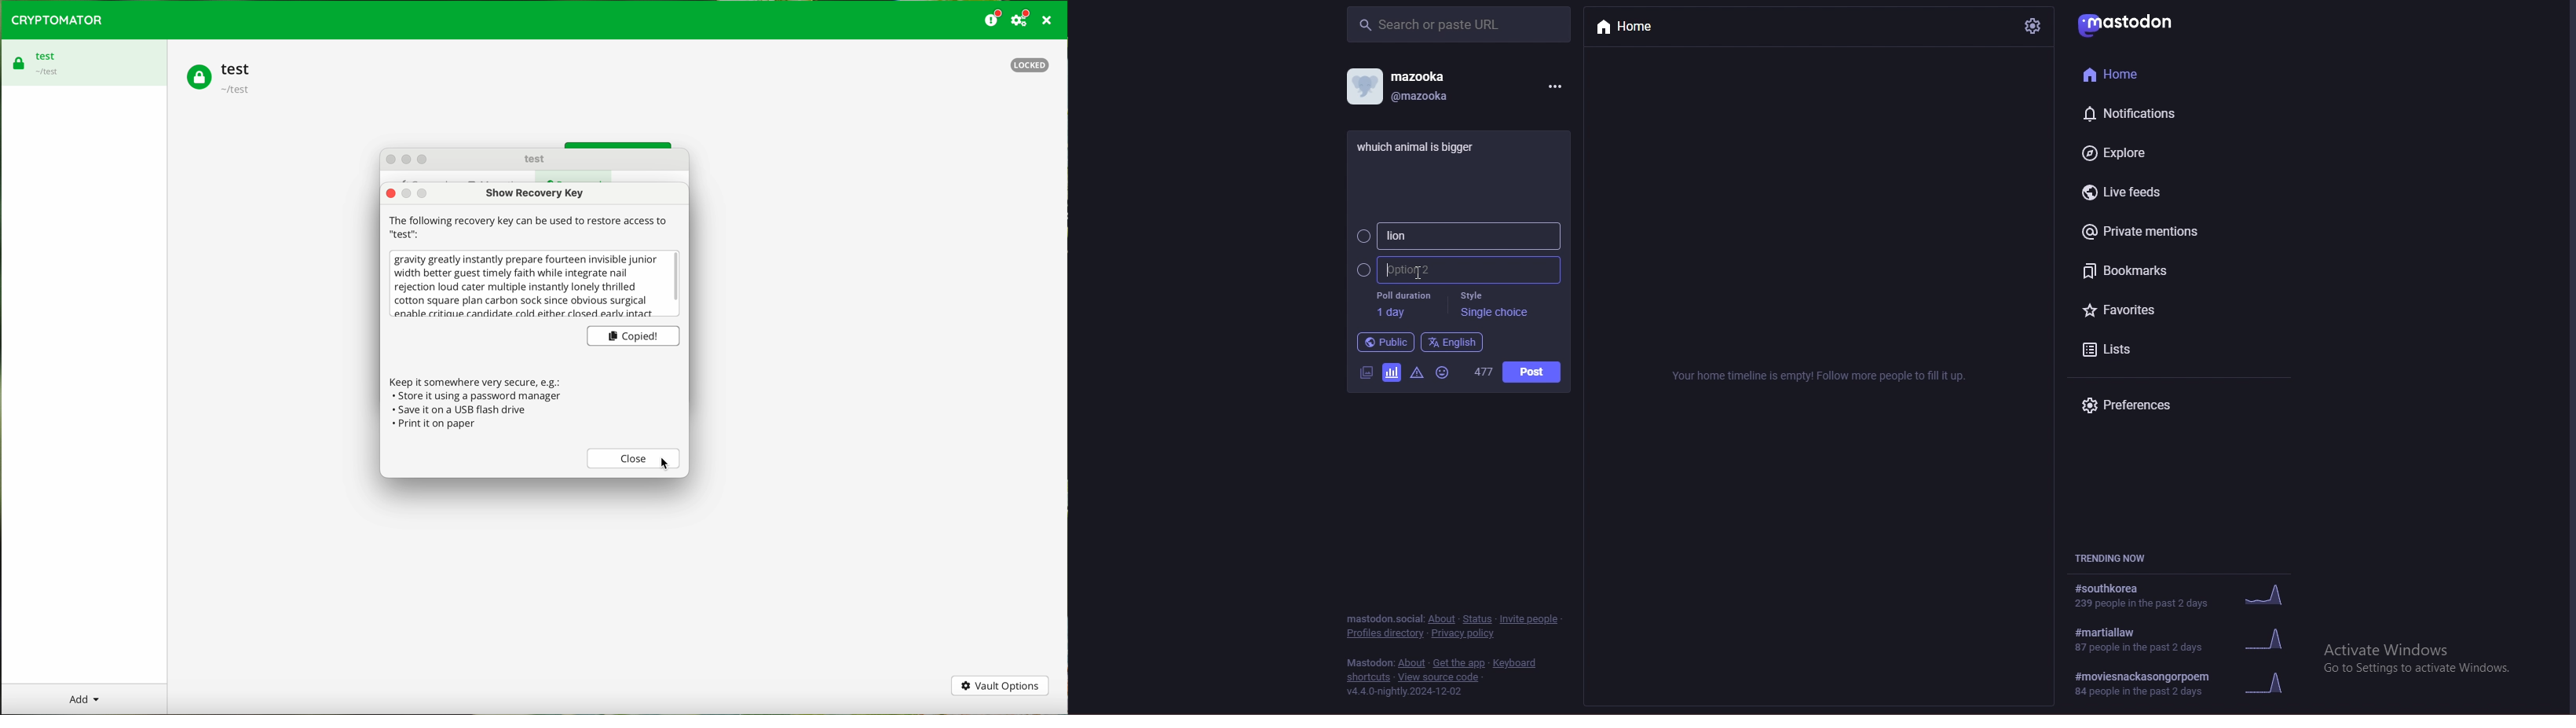 This screenshot has width=2576, height=728. I want to click on privacy policy, so click(1465, 633).